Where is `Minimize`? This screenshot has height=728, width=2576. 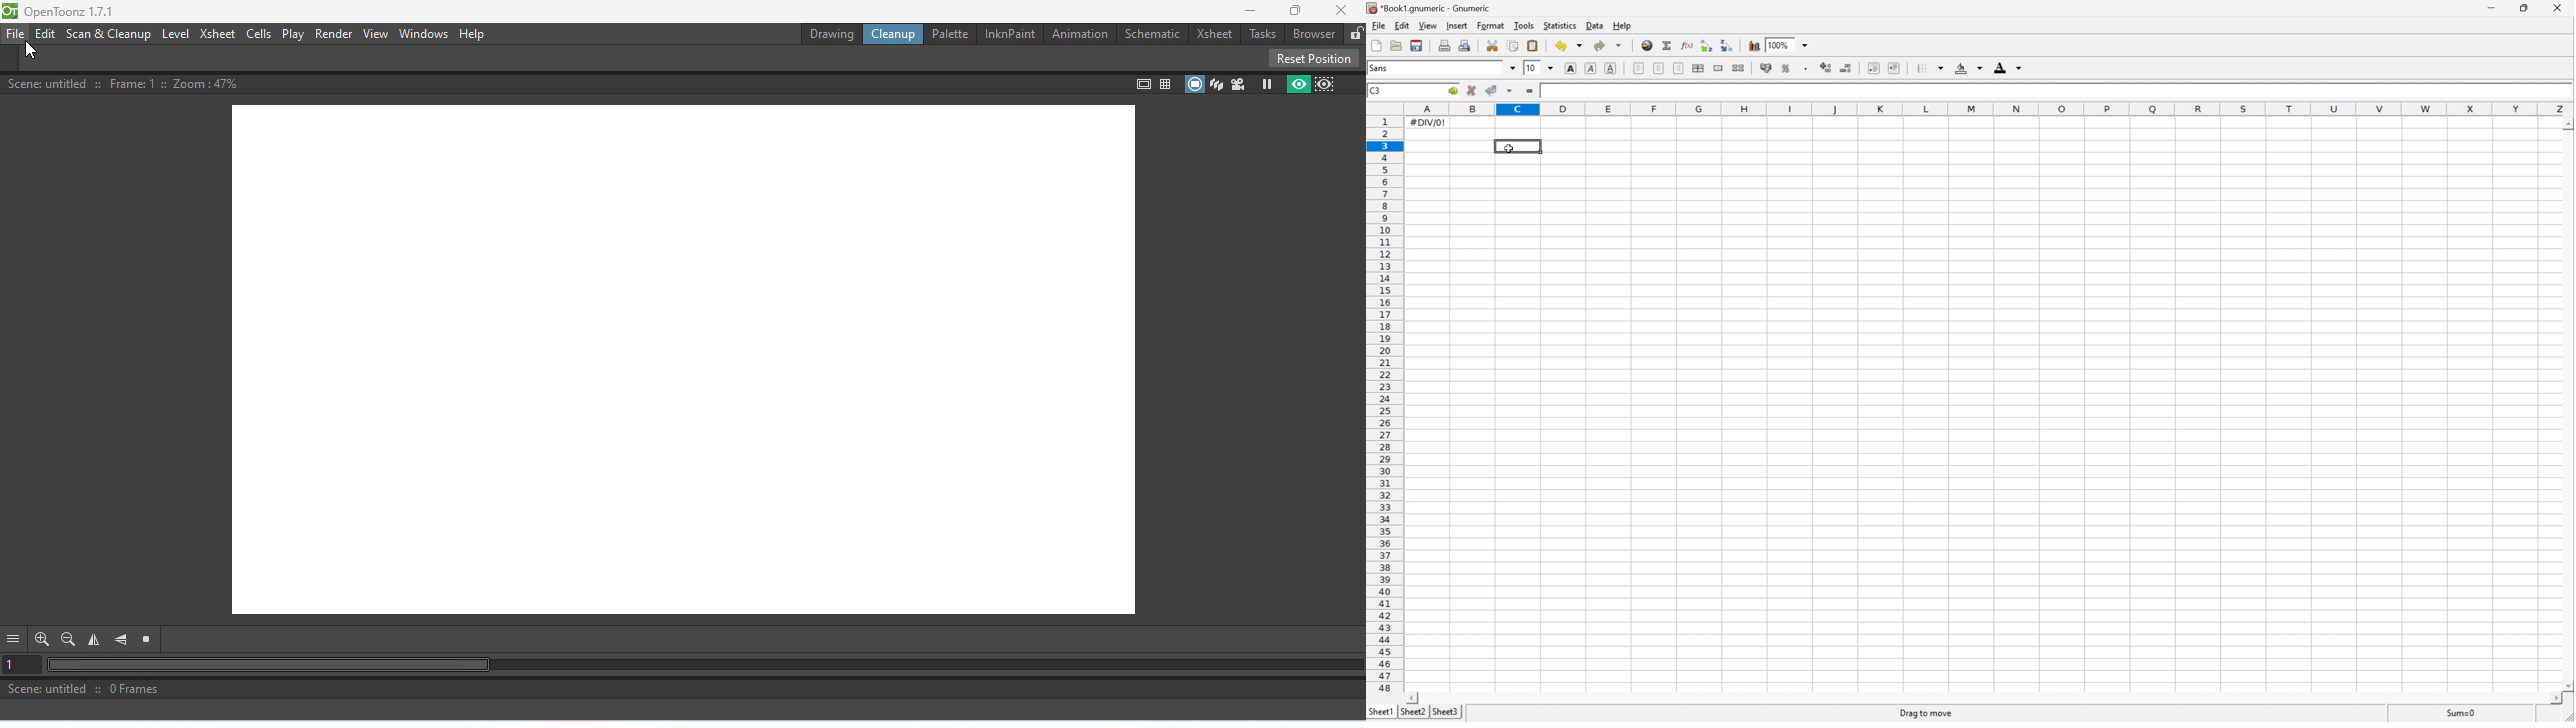 Minimize is located at coordinates (2492, 9).